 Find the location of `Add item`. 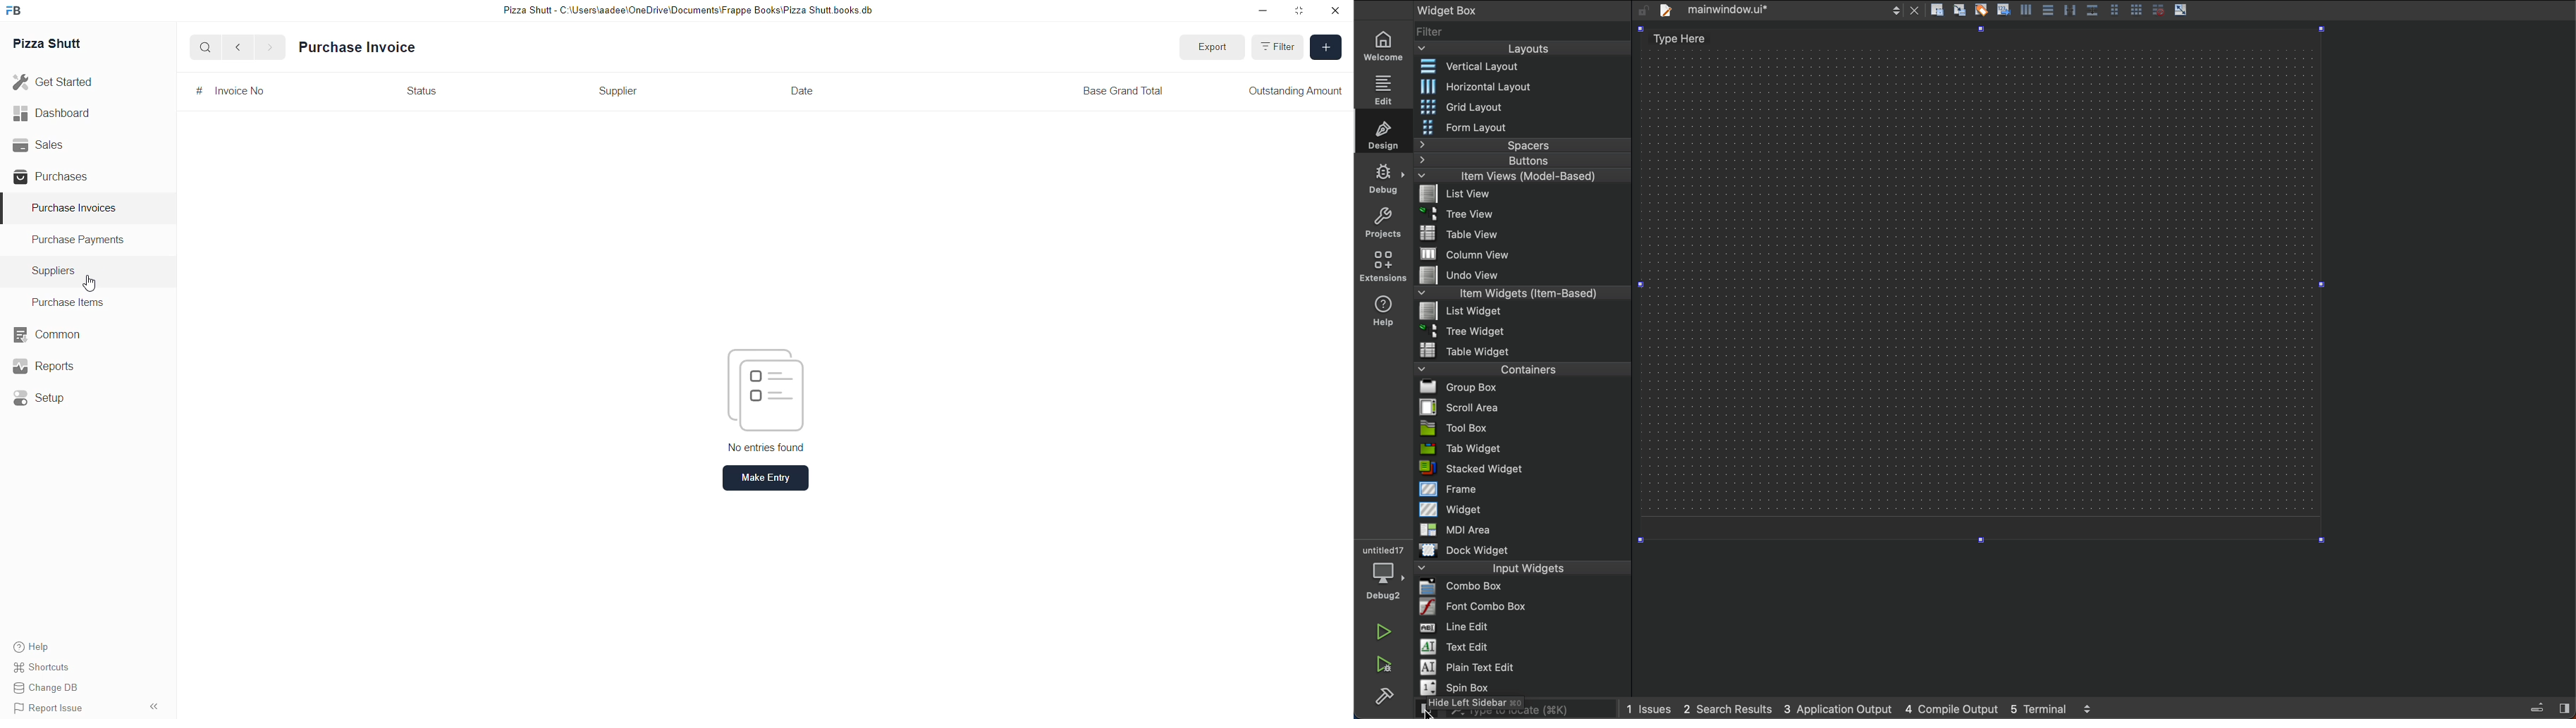

Add item is located at coordinates (1327, 47).